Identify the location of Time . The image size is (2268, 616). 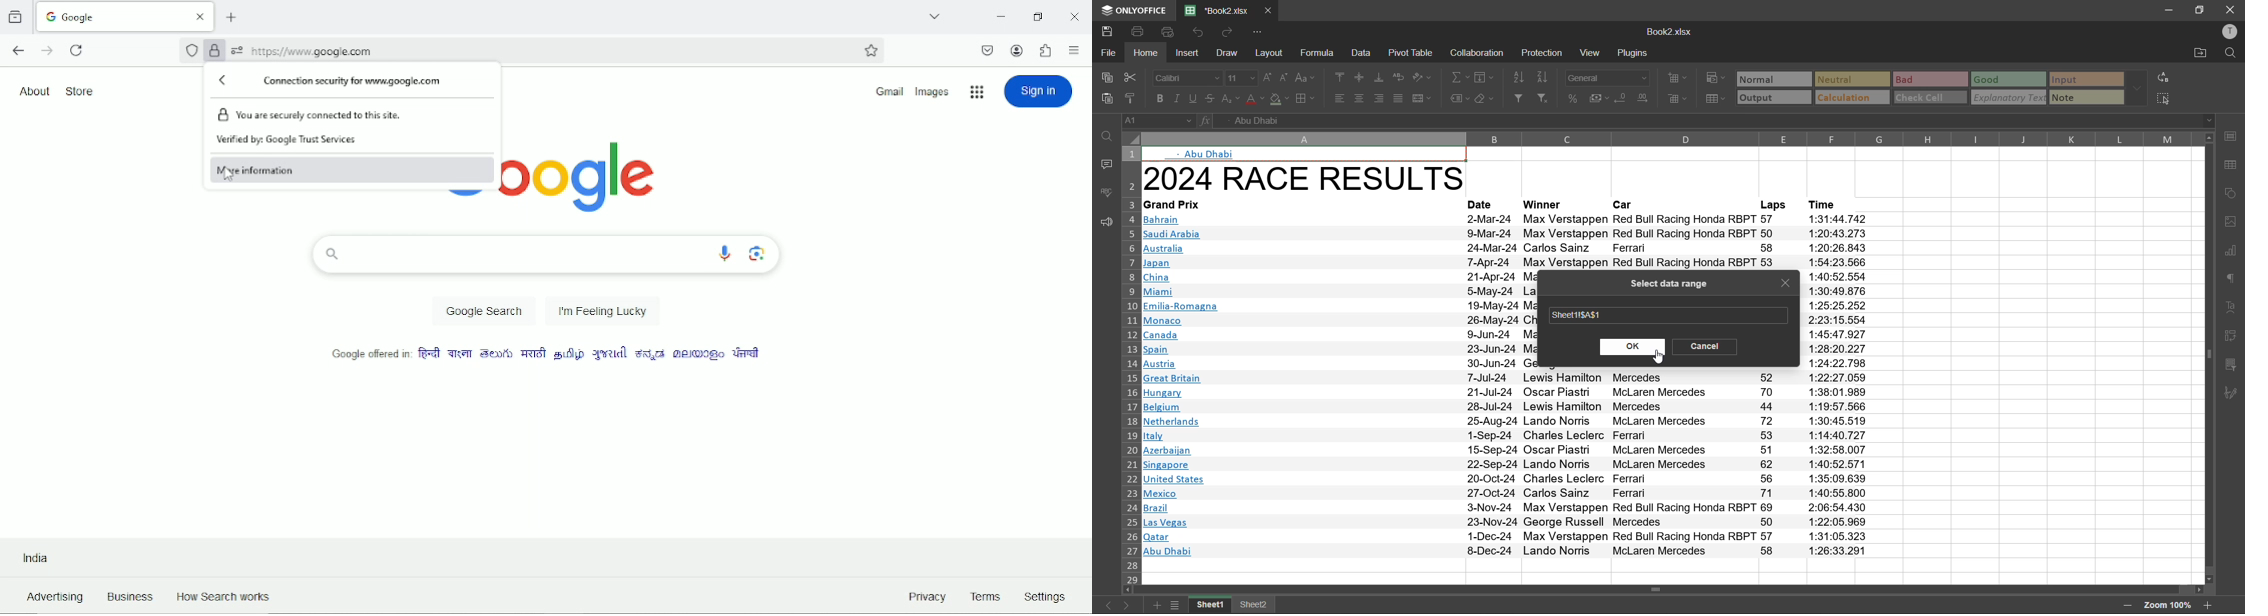
(1845, 417).